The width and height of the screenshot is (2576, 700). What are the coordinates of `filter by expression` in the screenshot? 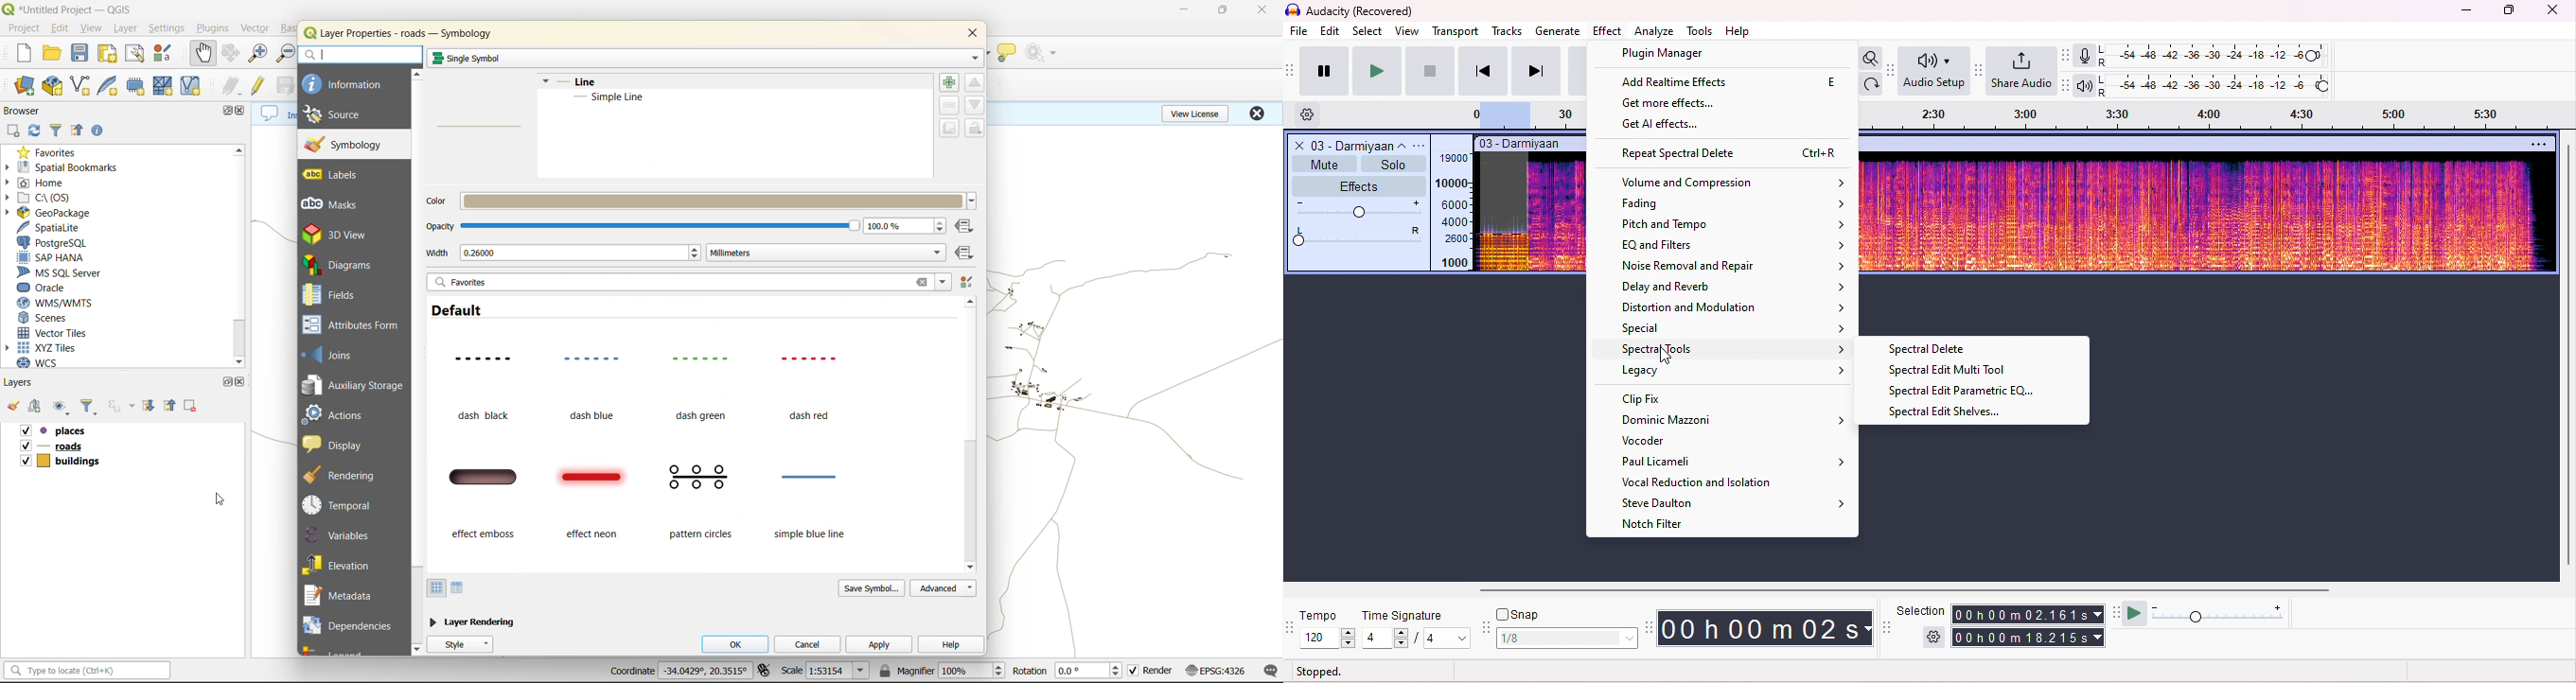 It's located at (119, 406).